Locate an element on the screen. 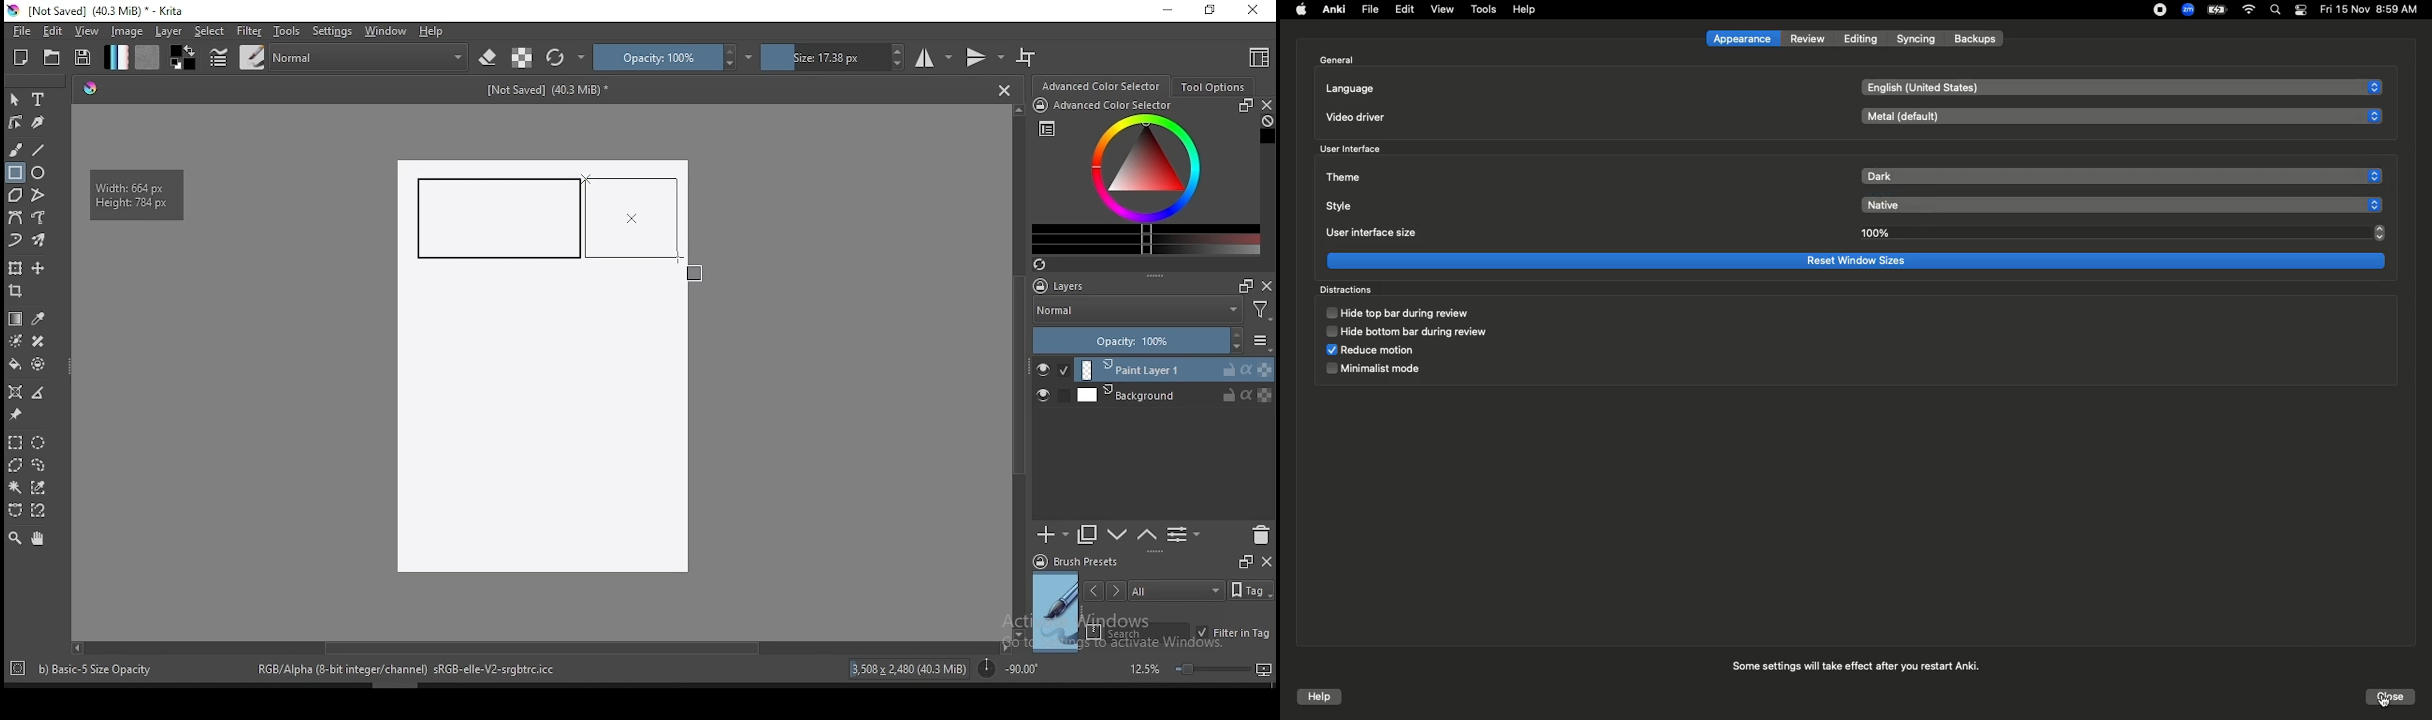 This screenshot has width=2436, height=728. calligraphy is located at coordinates (39, 121).